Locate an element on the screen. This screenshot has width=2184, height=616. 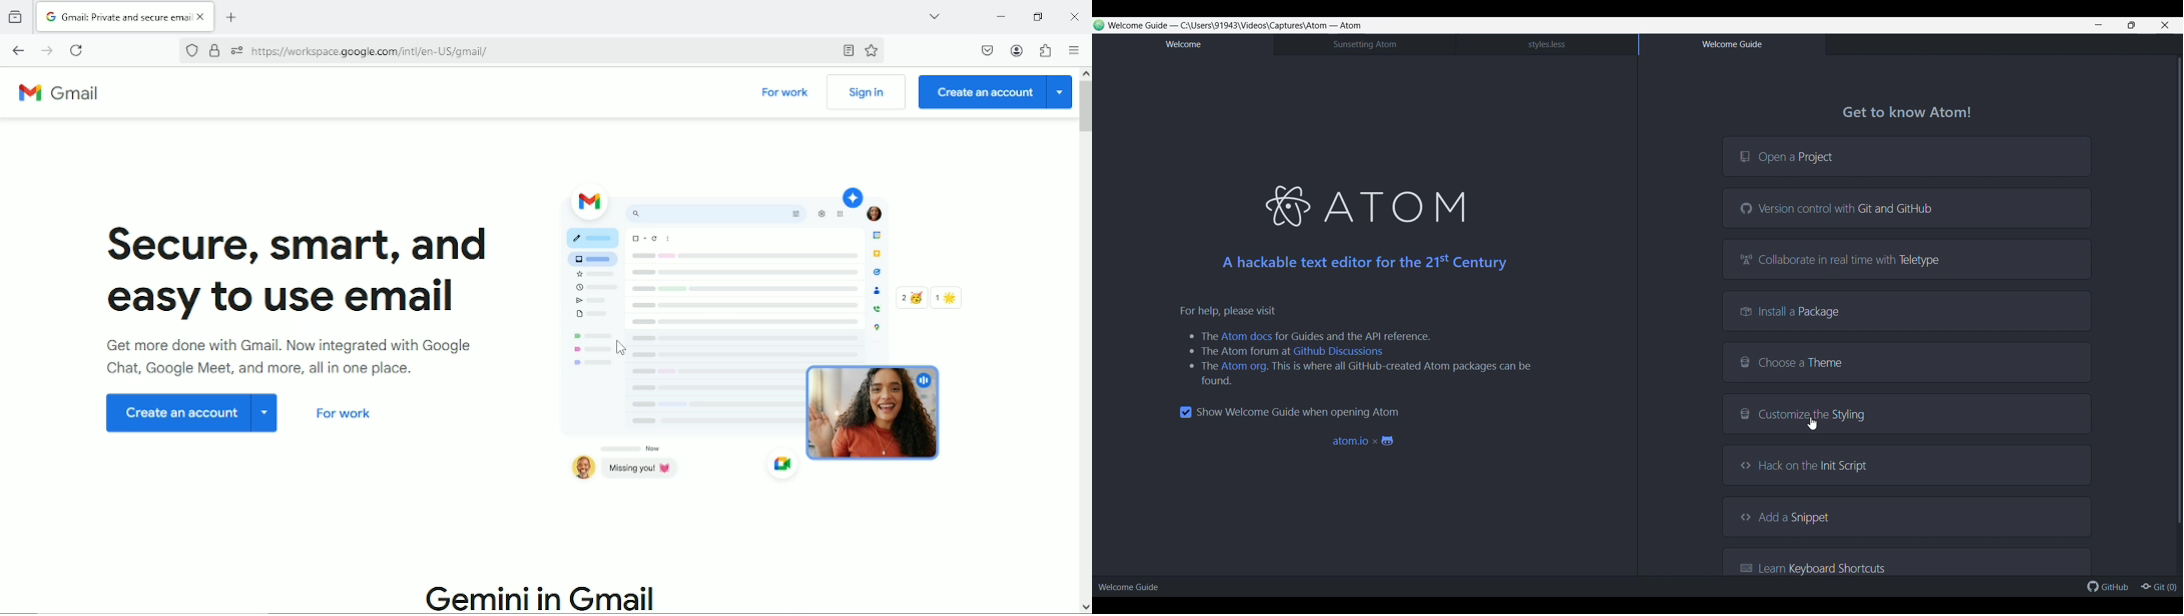
Cursor is located at coordinates (625, 350).